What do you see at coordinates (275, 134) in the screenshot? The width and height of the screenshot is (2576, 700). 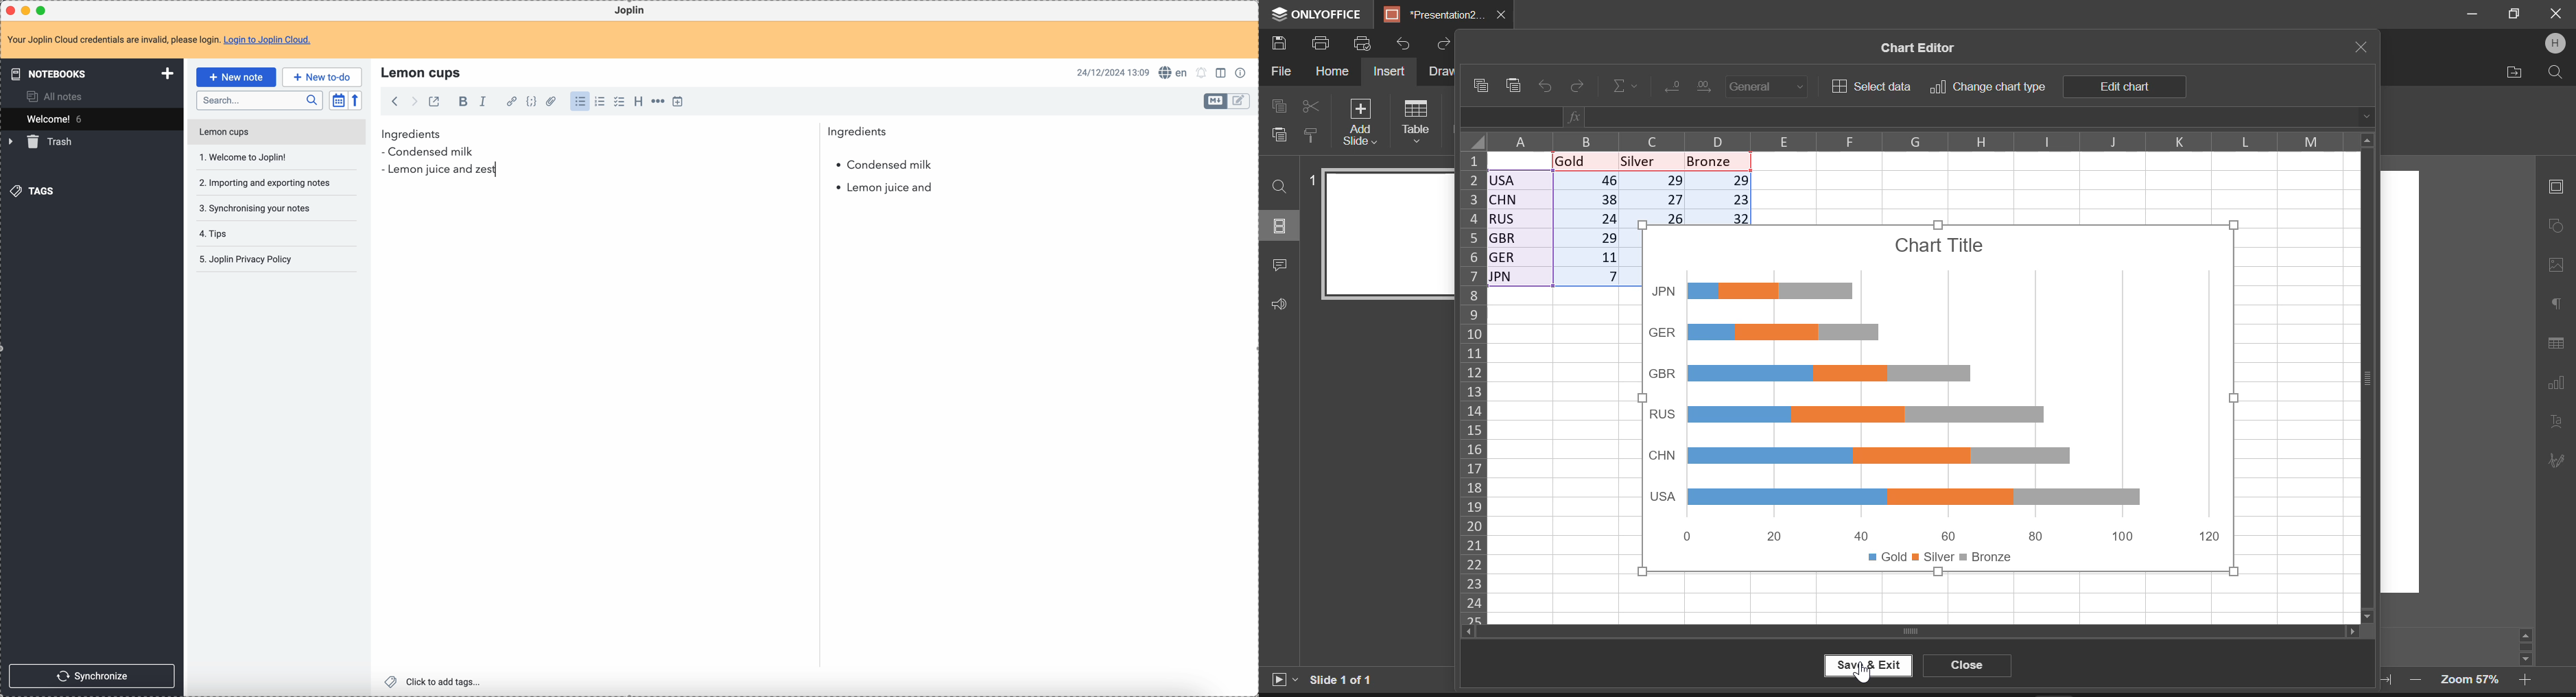 I see `lemon cups` at bounding box center [275, 134].